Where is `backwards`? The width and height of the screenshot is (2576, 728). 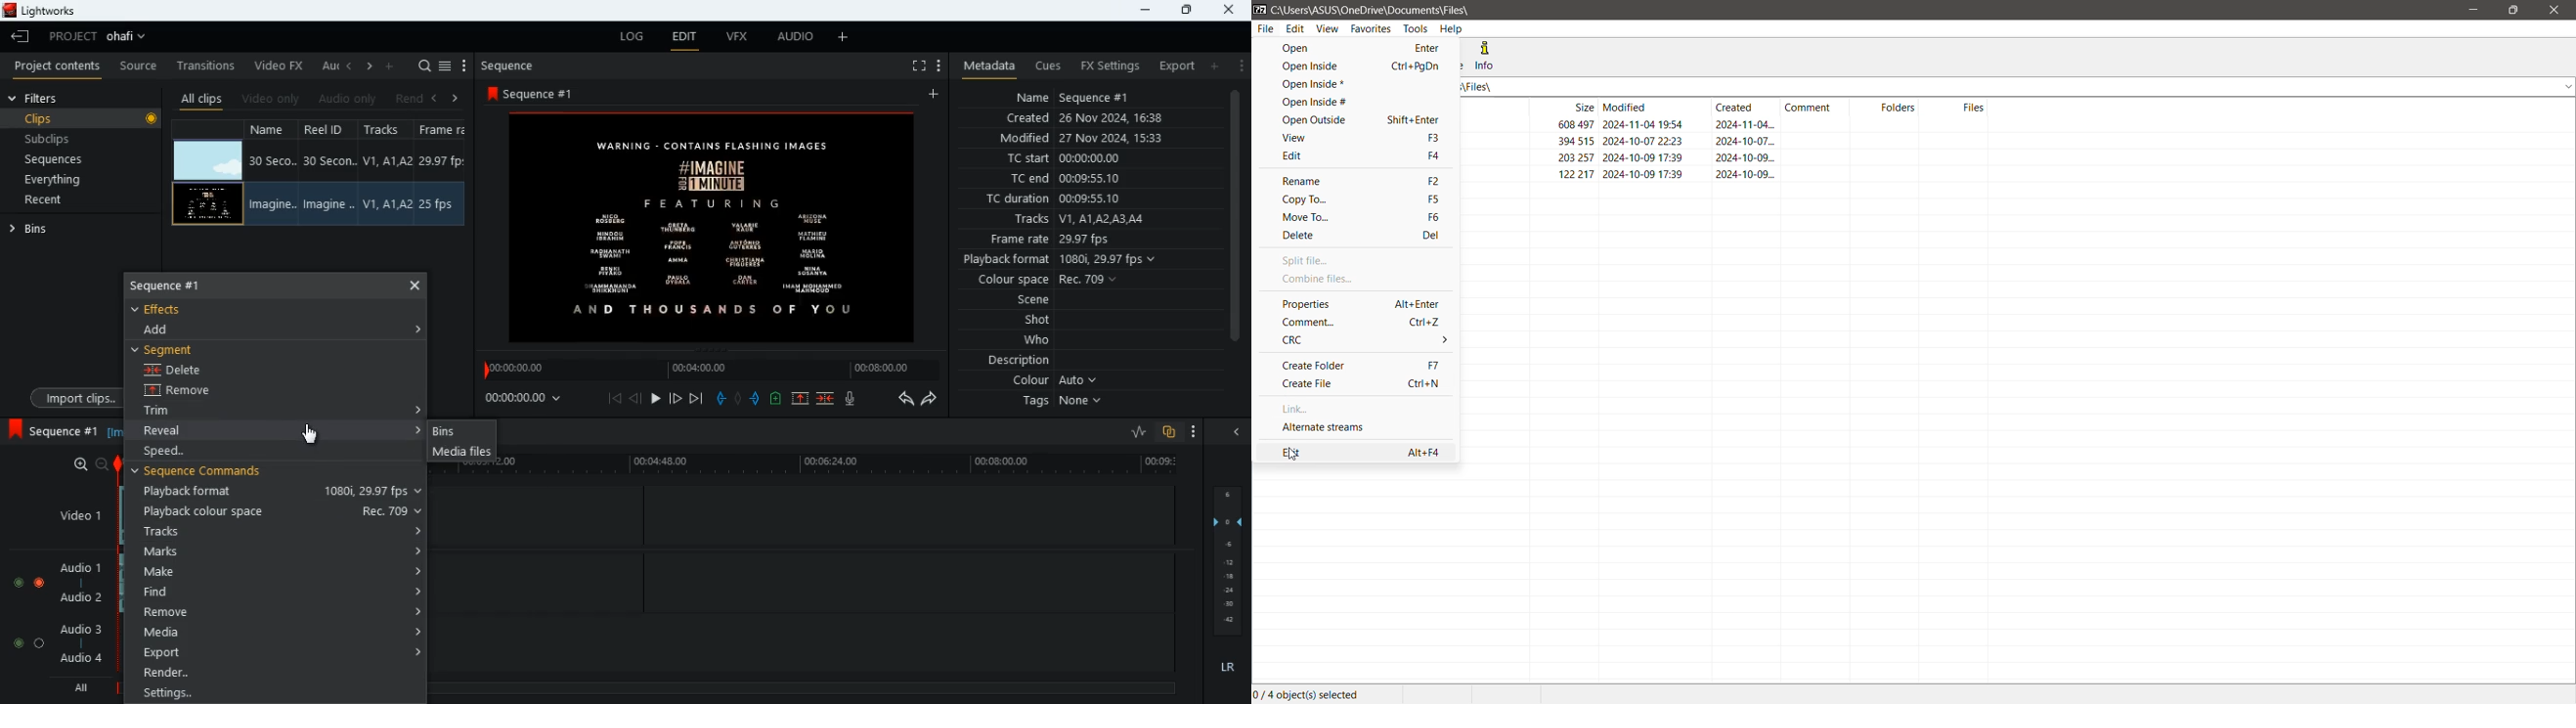
backwards is located at coordinates (903, 399).